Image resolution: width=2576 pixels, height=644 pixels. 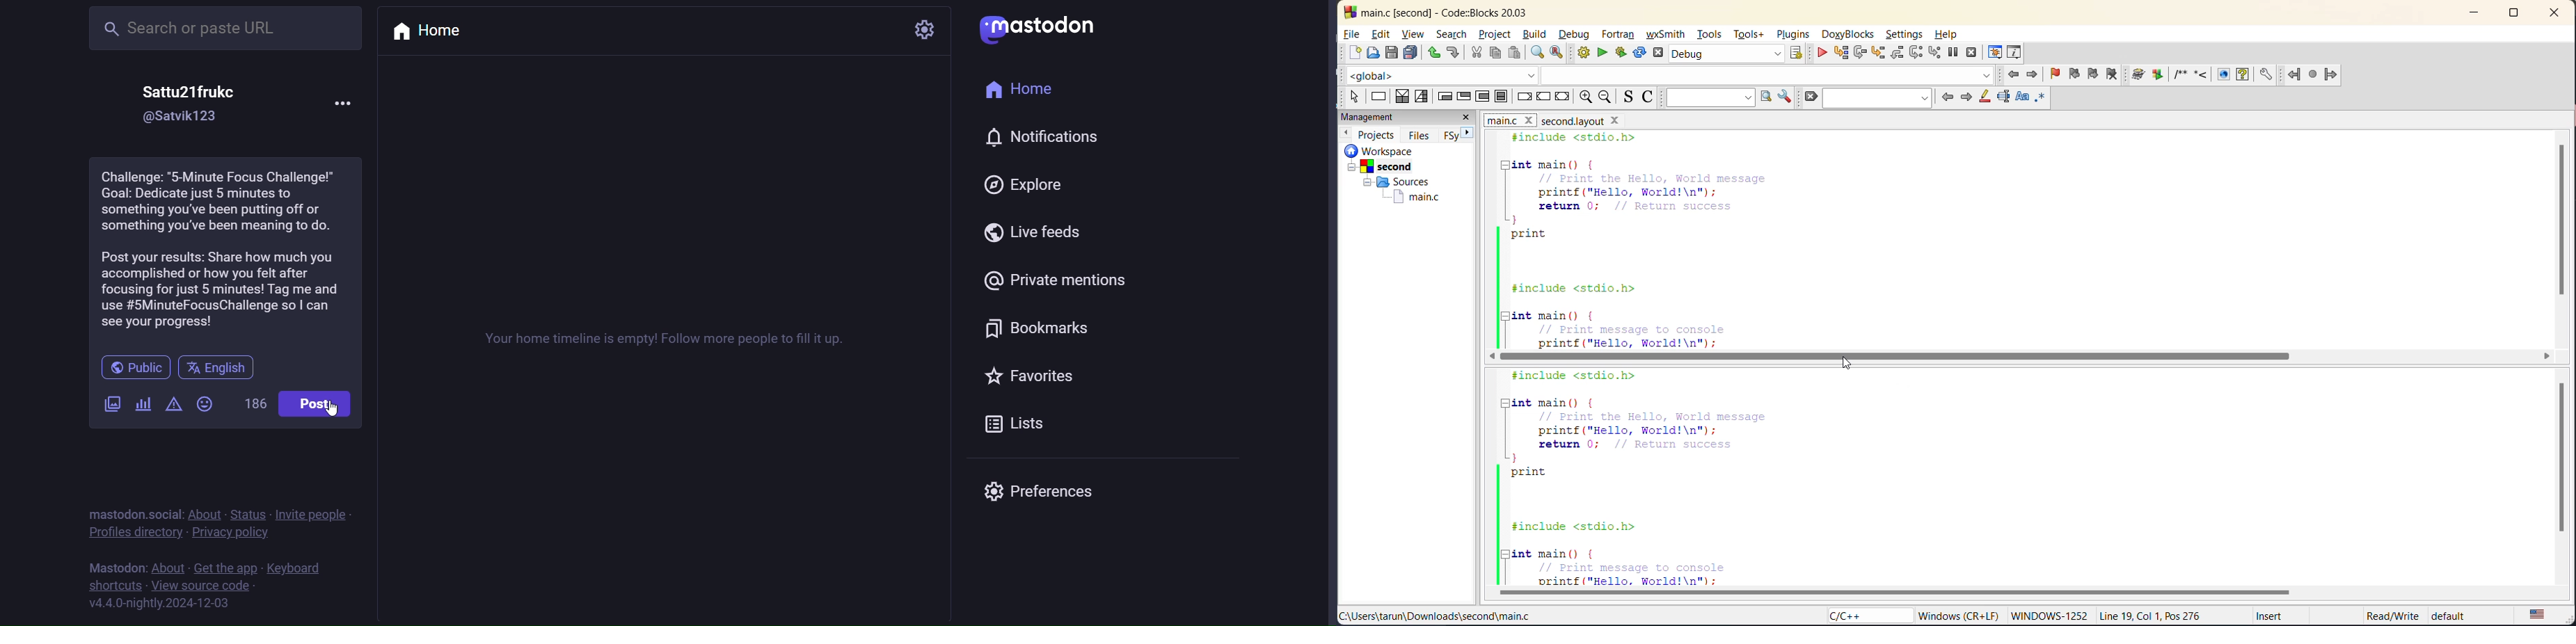 I want to click on toggle comments, so click(x=1648, y=97).